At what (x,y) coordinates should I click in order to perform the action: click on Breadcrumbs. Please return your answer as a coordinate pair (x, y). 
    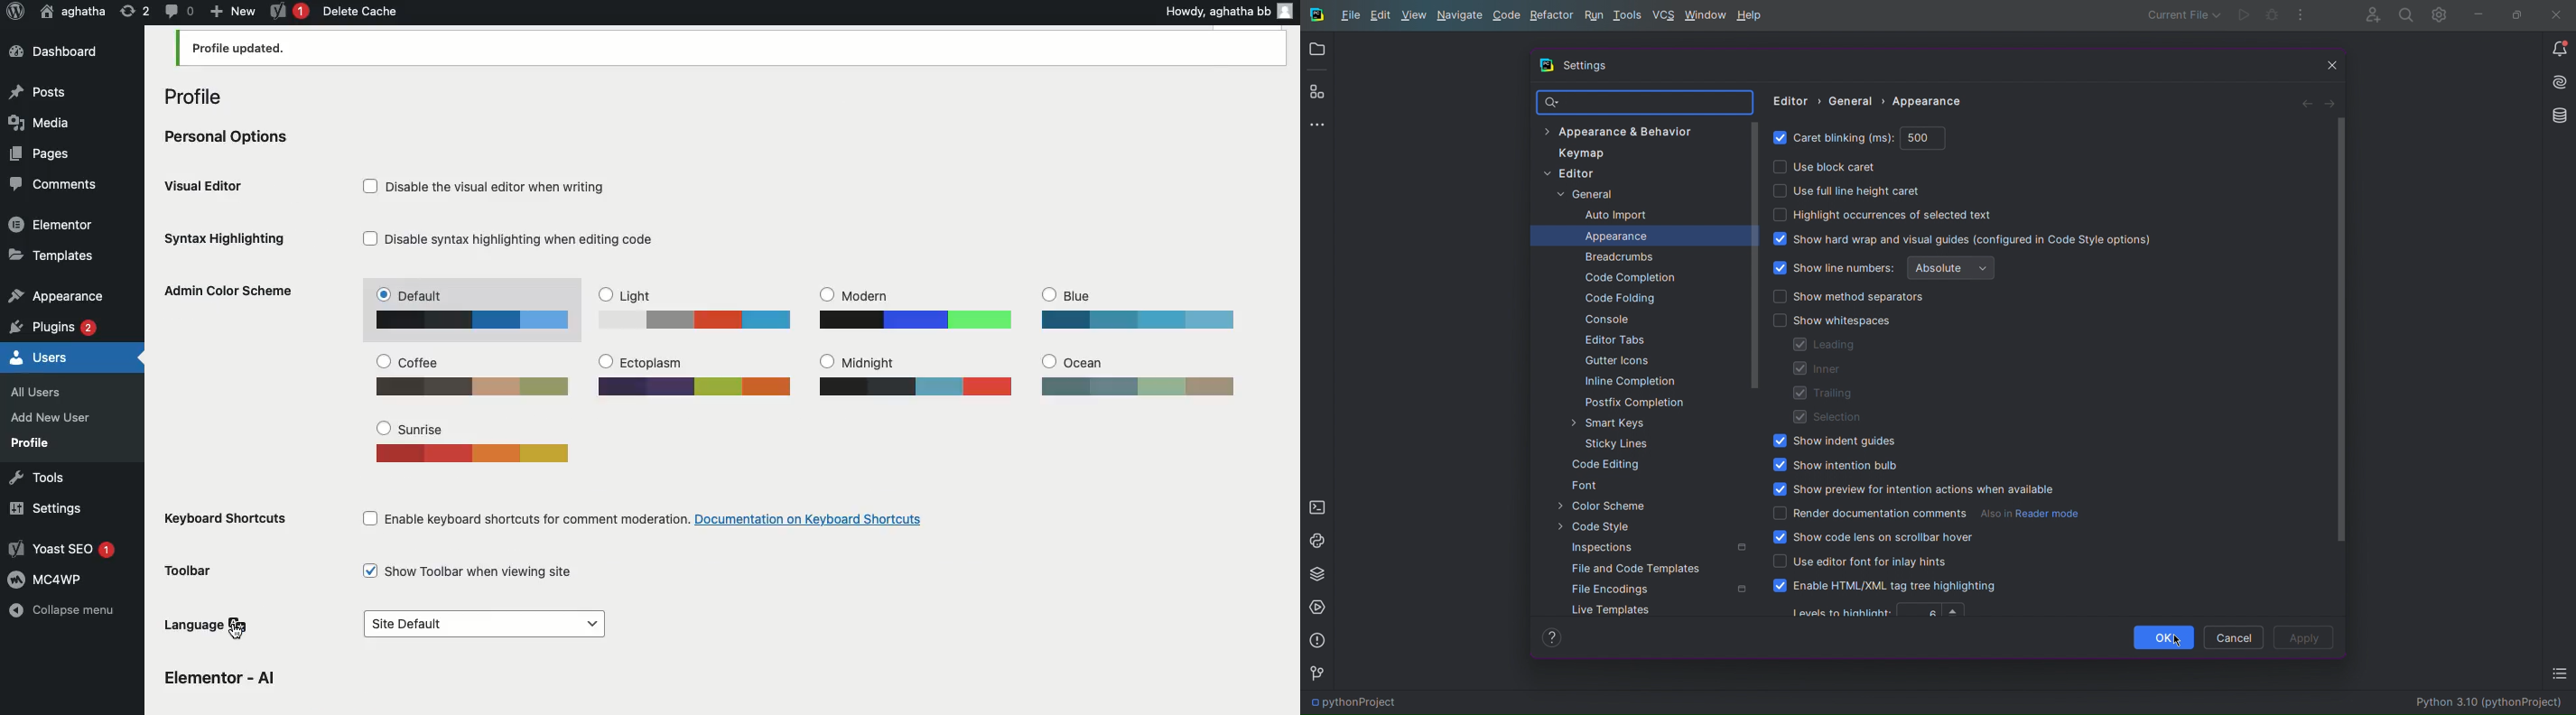
    Looking at the image, I should click on (1617, 257).